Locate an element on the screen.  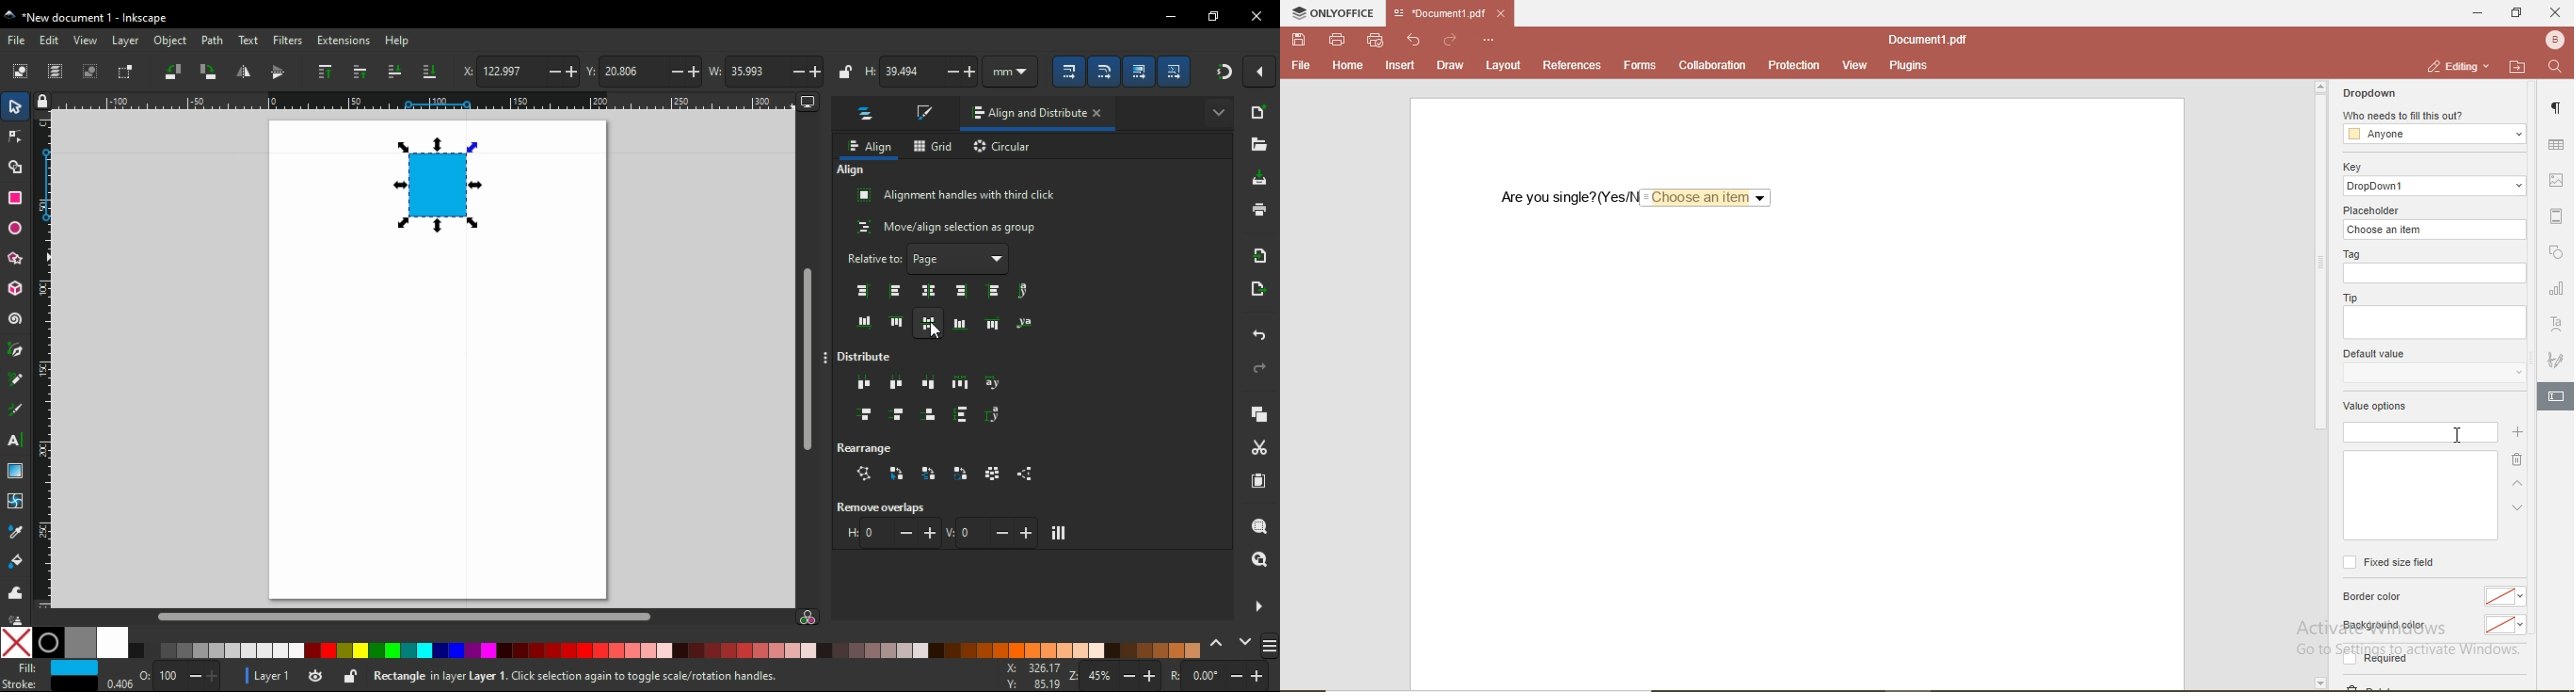
unclump objects is located at coordinates (1028, 474).